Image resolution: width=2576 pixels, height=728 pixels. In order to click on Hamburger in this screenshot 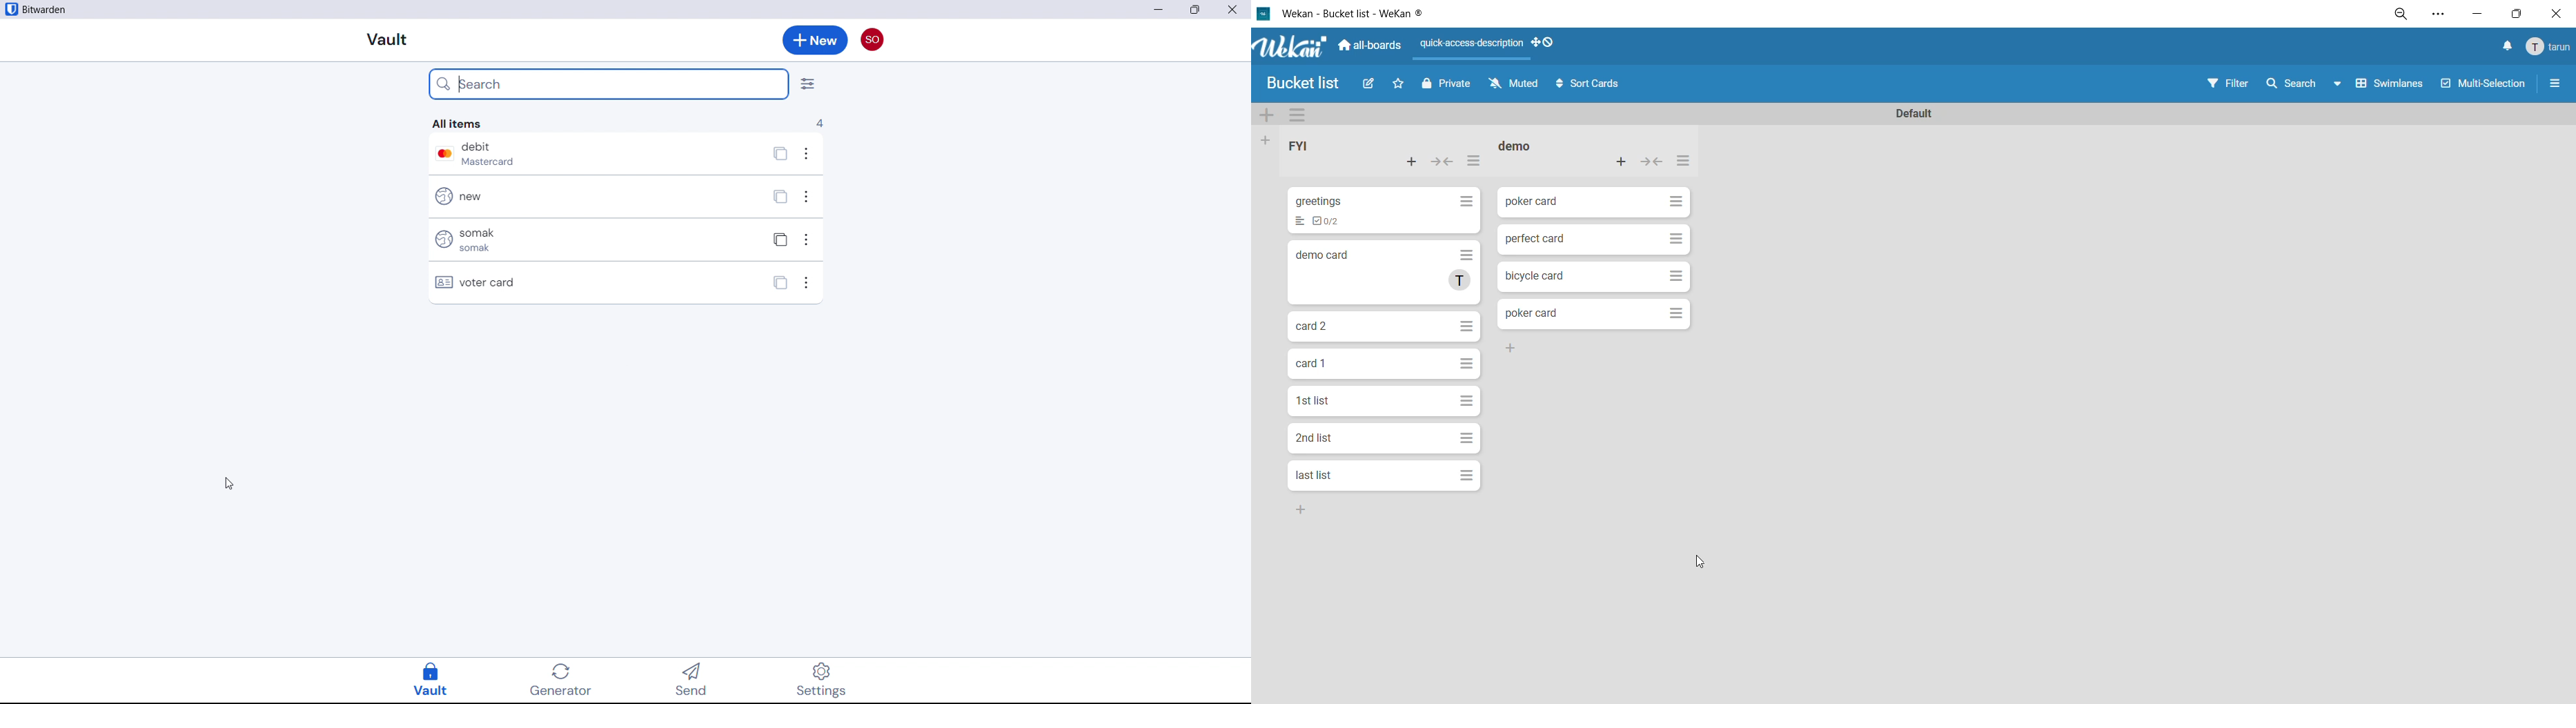, I will do `click(1674, 313)`.